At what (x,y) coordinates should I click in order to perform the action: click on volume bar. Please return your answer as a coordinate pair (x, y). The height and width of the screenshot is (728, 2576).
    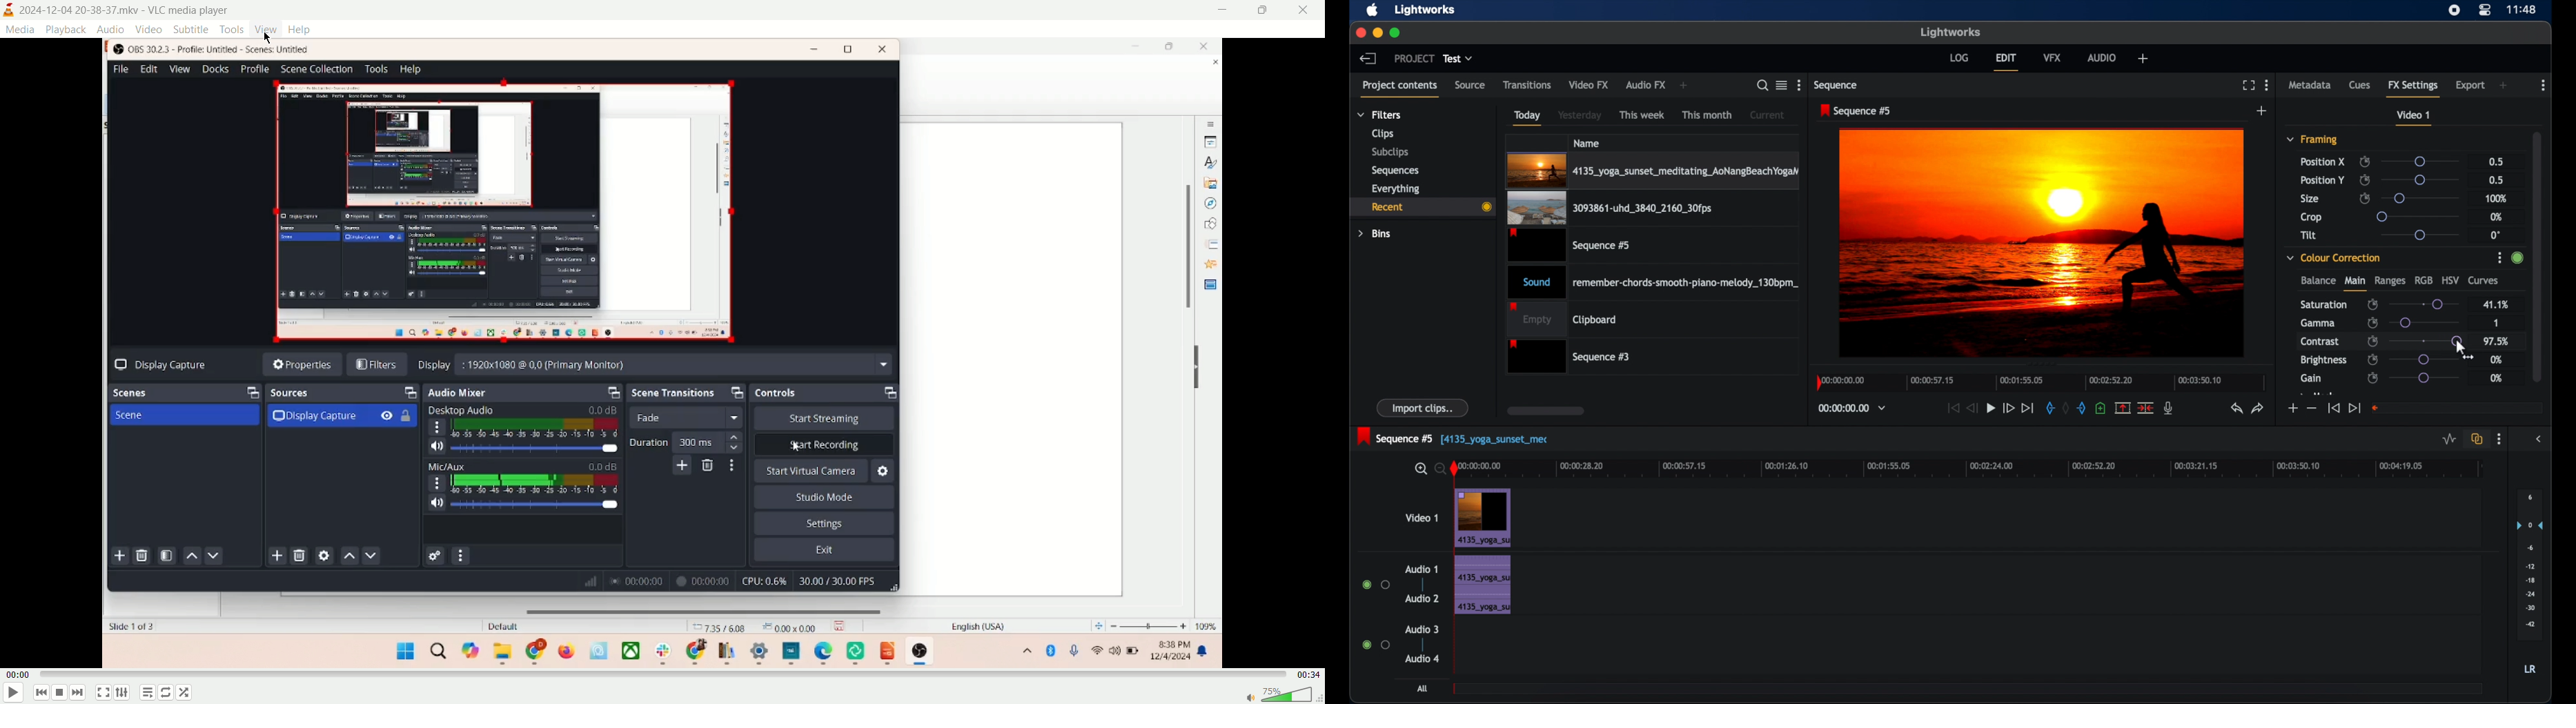
    Looking at the image, I should click on (1279, 694).